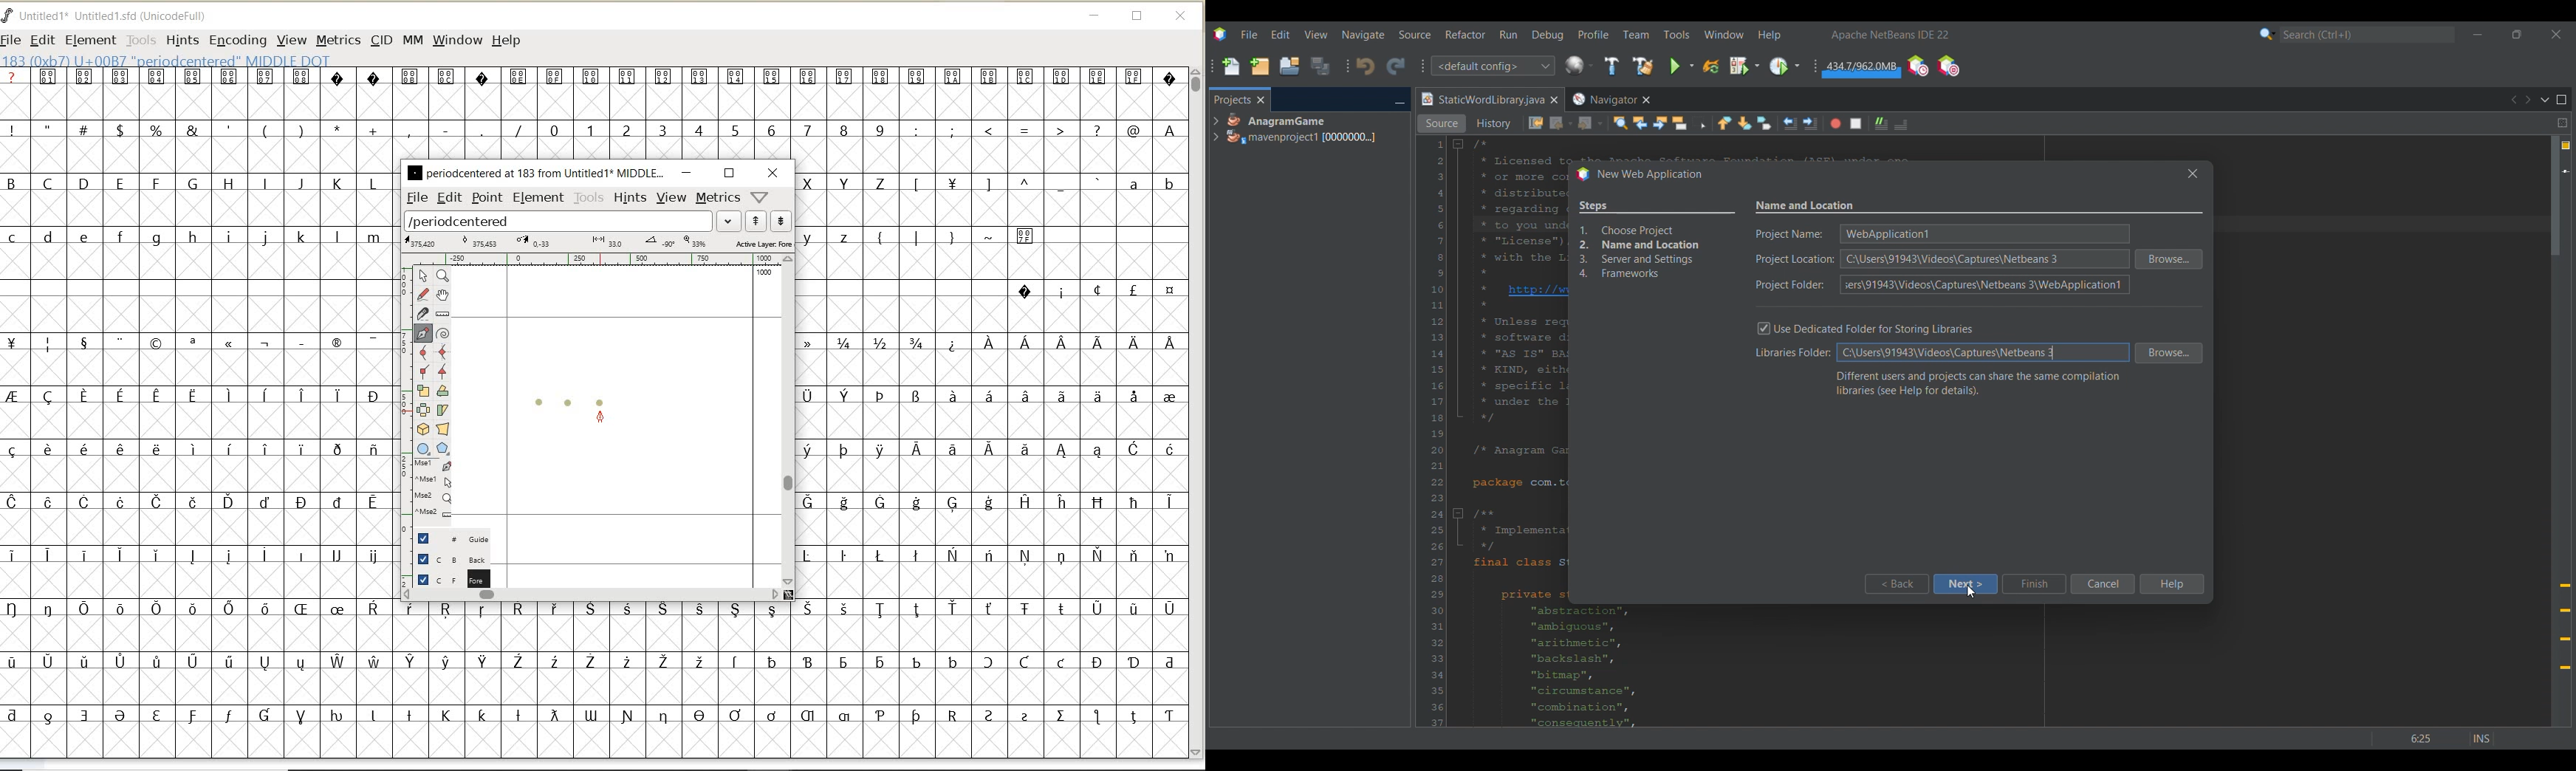  I want to click on VIEW, so click(292, 41).